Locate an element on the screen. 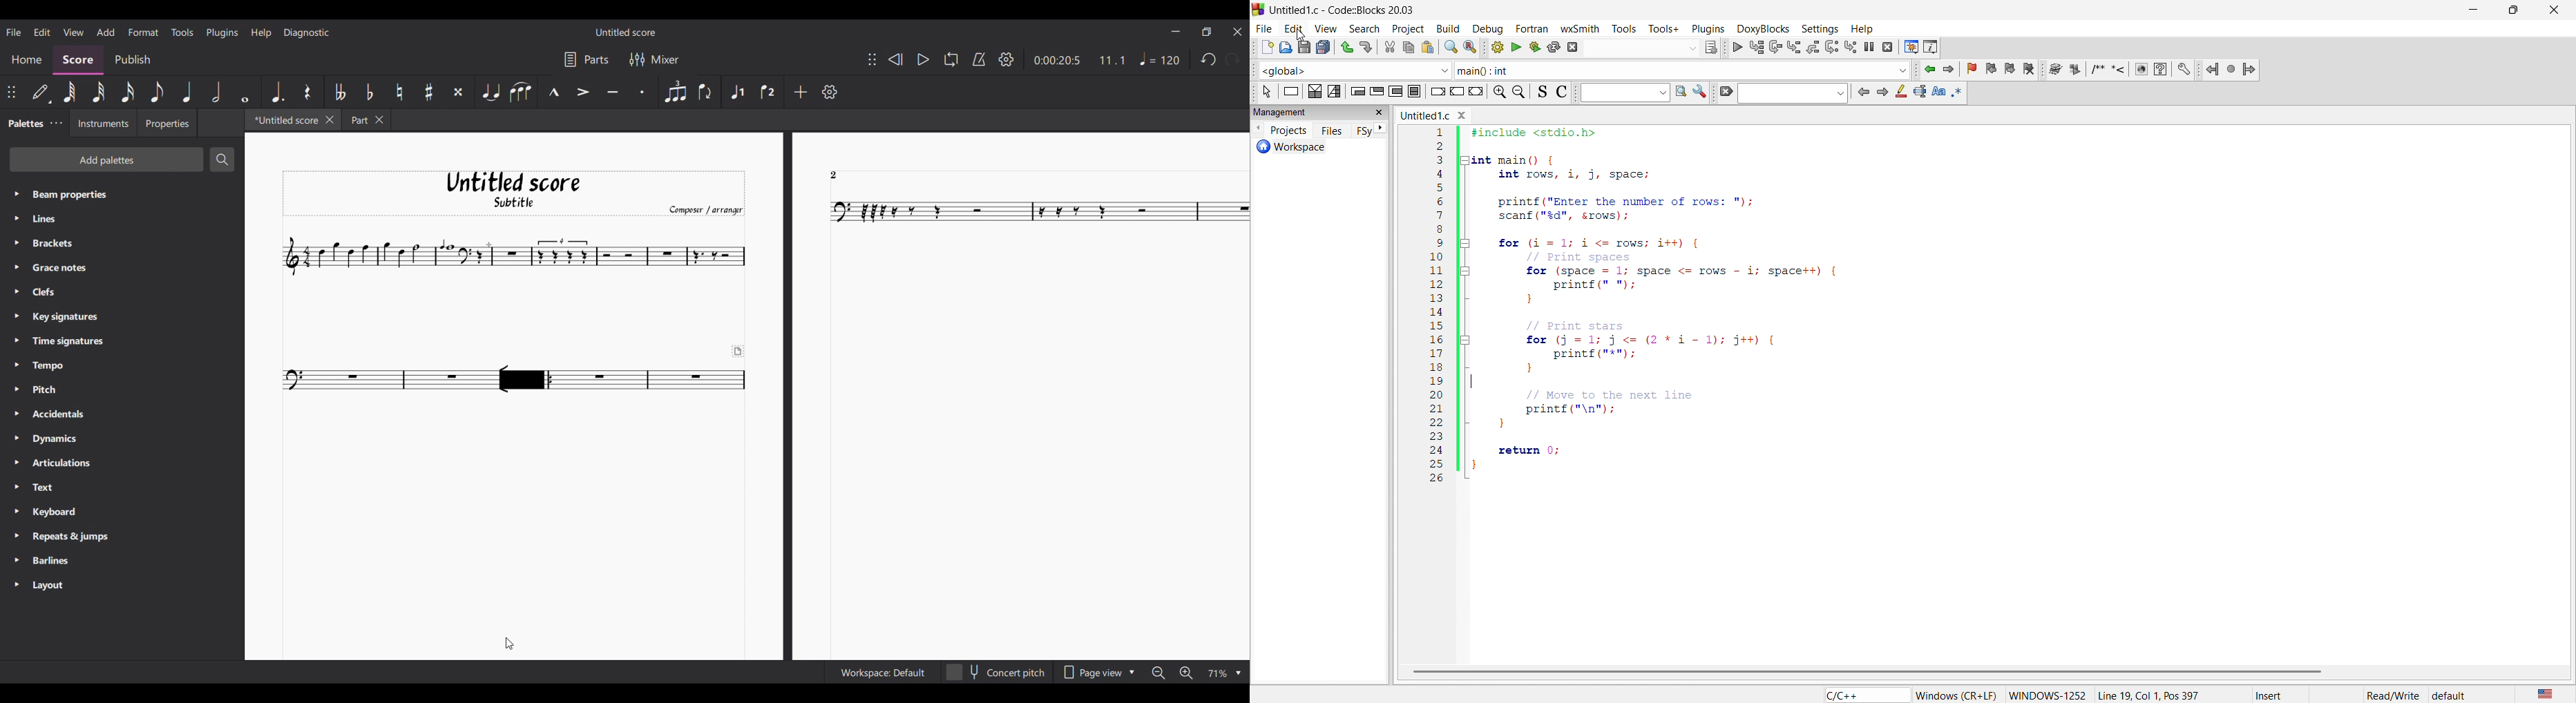 This screenshot has width=2576, height=728. project is located at coordinates (1405, 27).